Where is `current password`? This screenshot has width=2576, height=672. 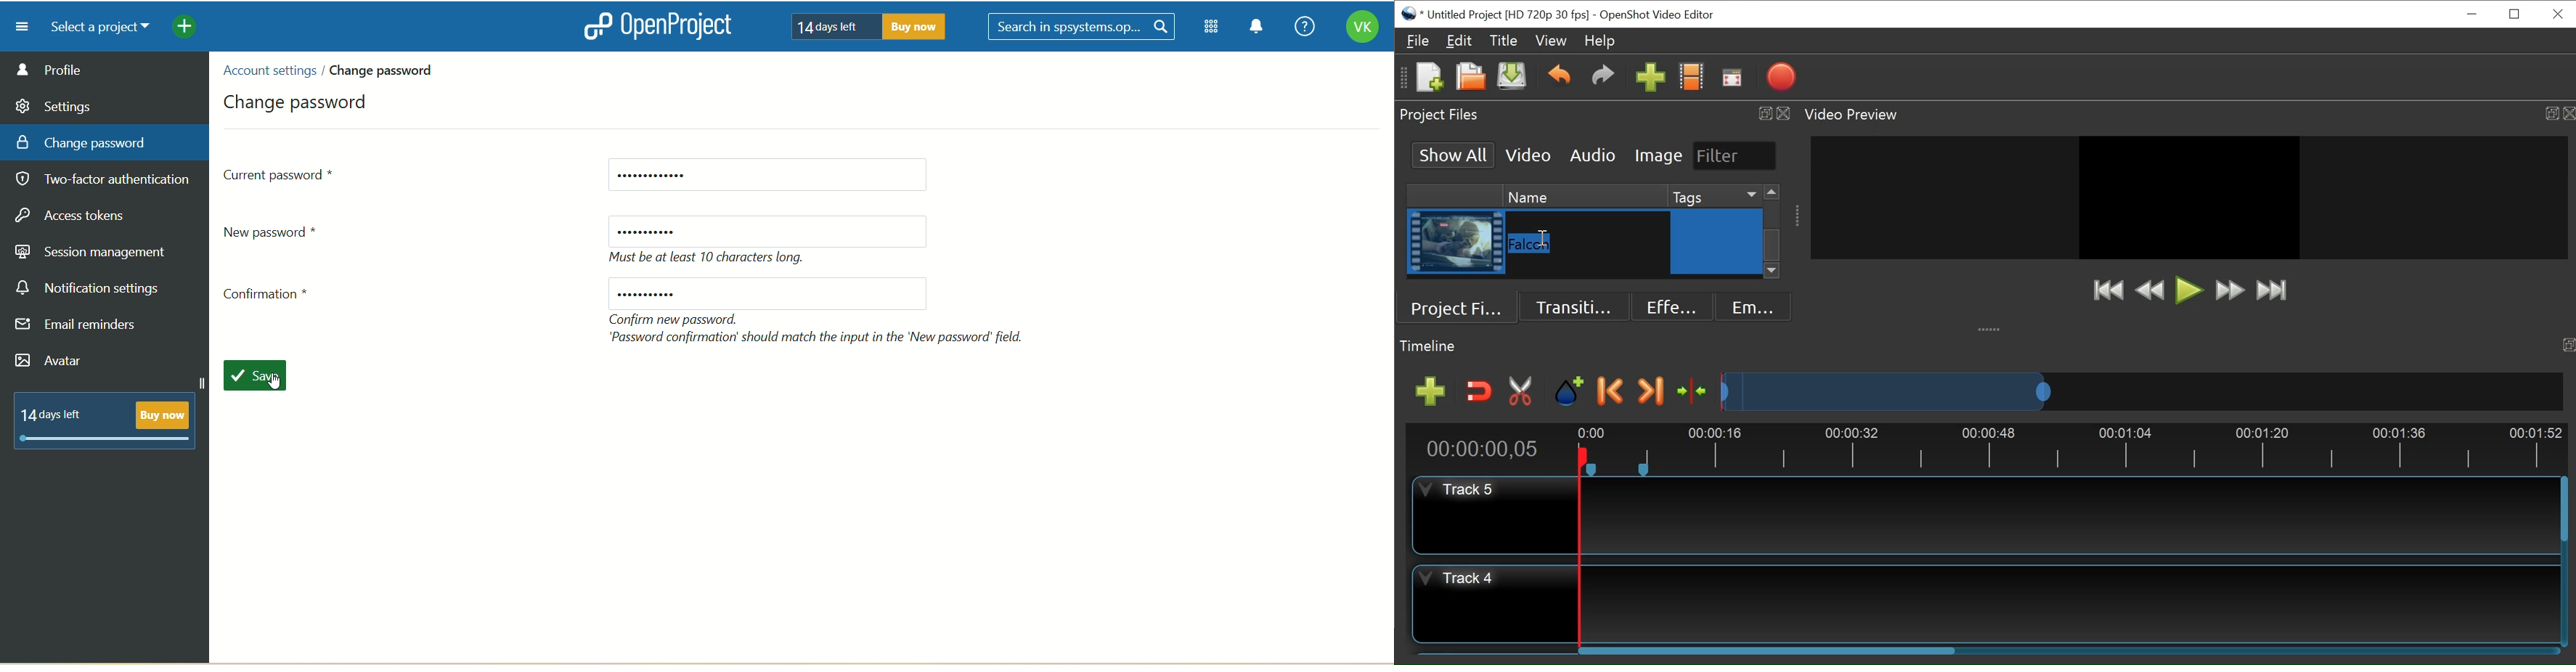
current password is located at coordinates (280, 174).